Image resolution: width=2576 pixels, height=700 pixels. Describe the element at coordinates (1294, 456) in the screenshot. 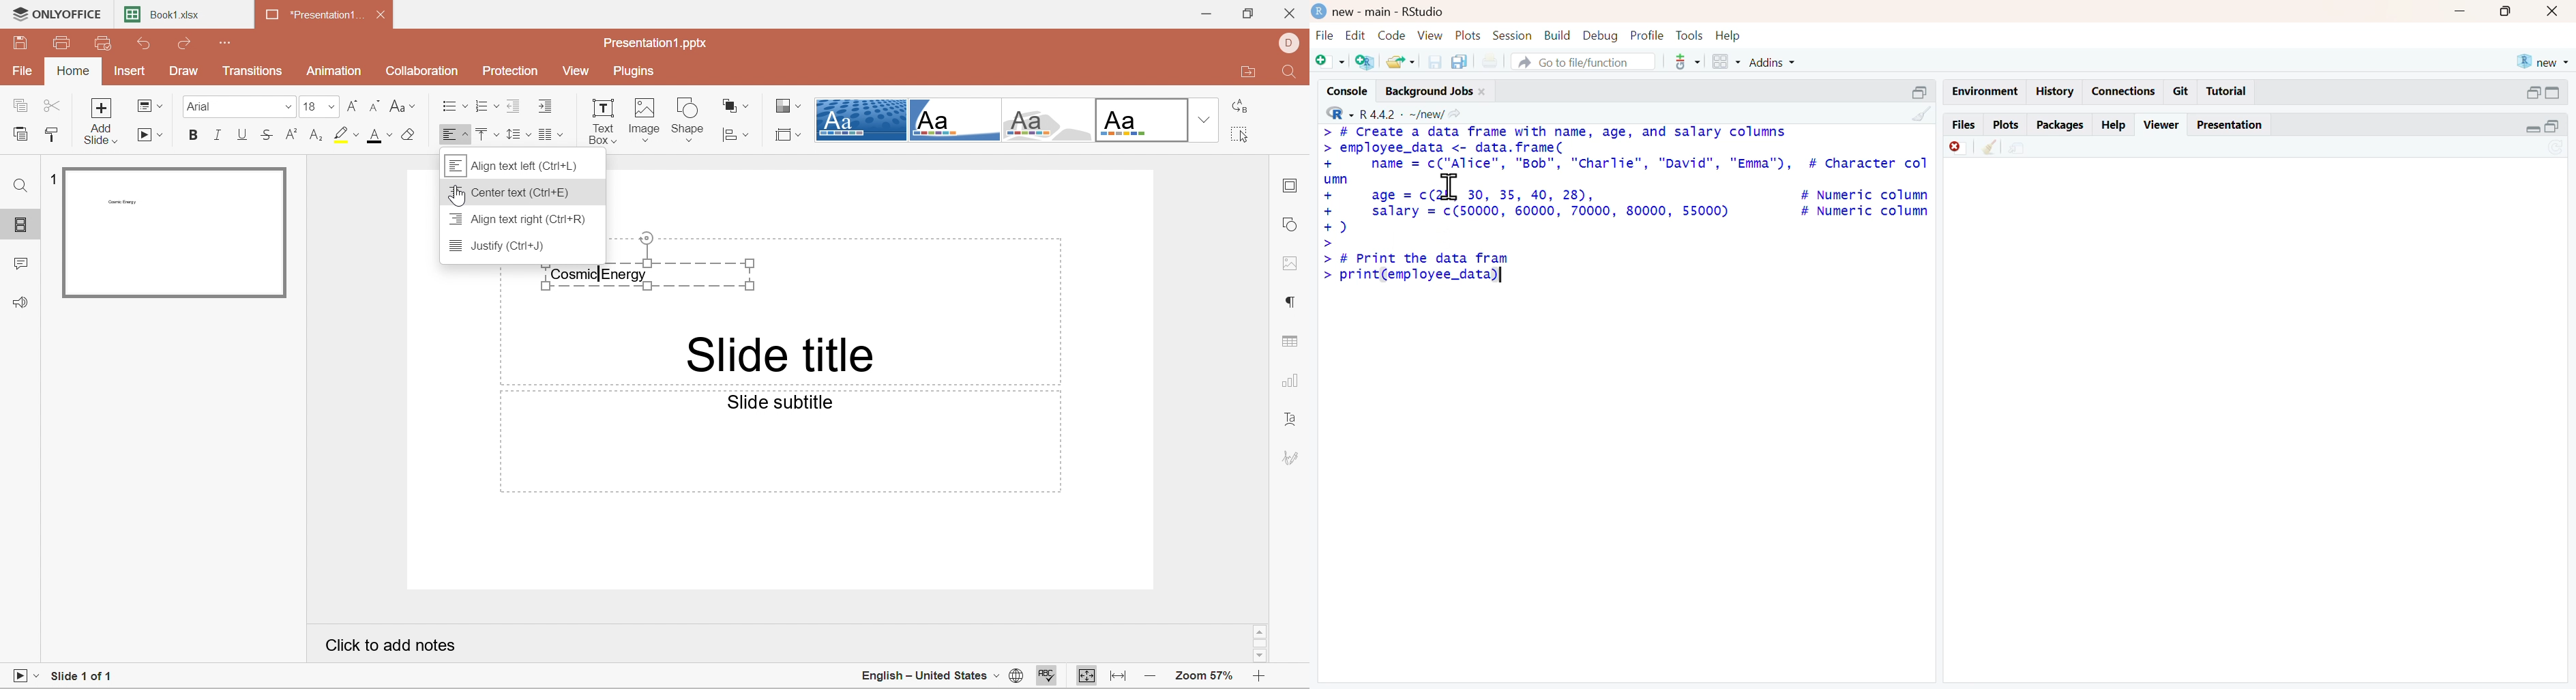

I see `Signature settings` at that location.